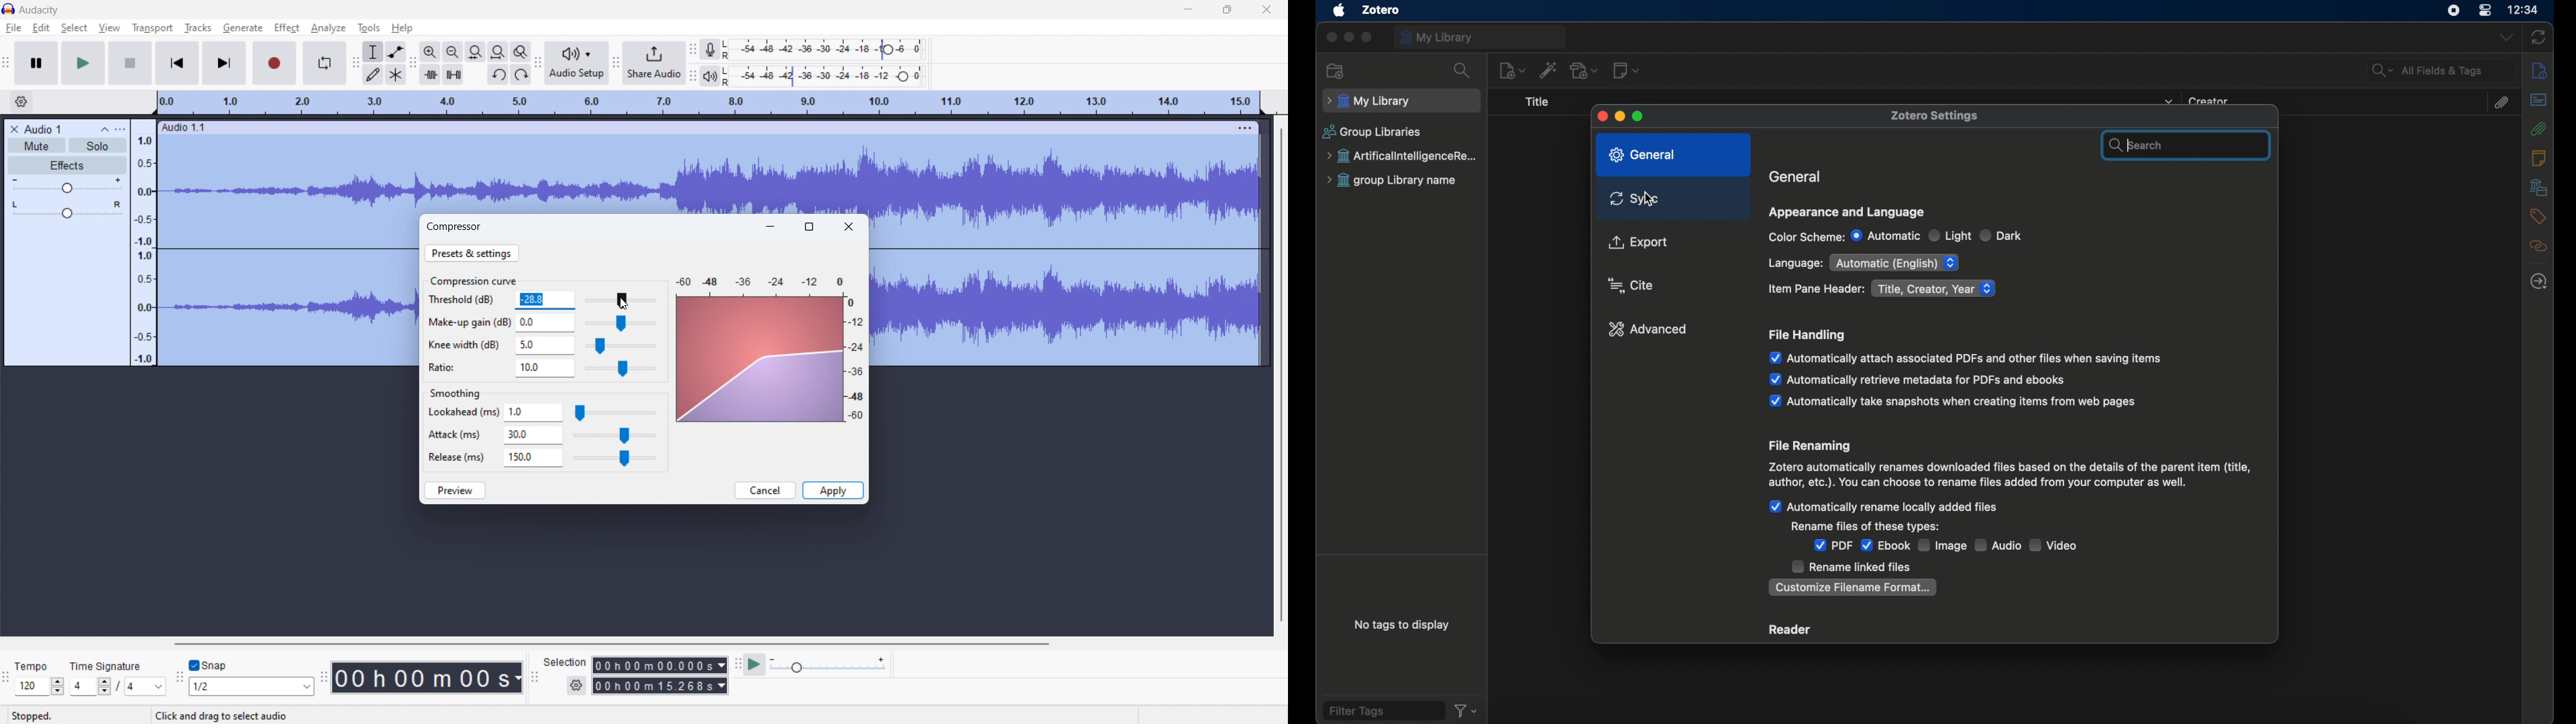  I want to click on compressor, so click(455, 226).